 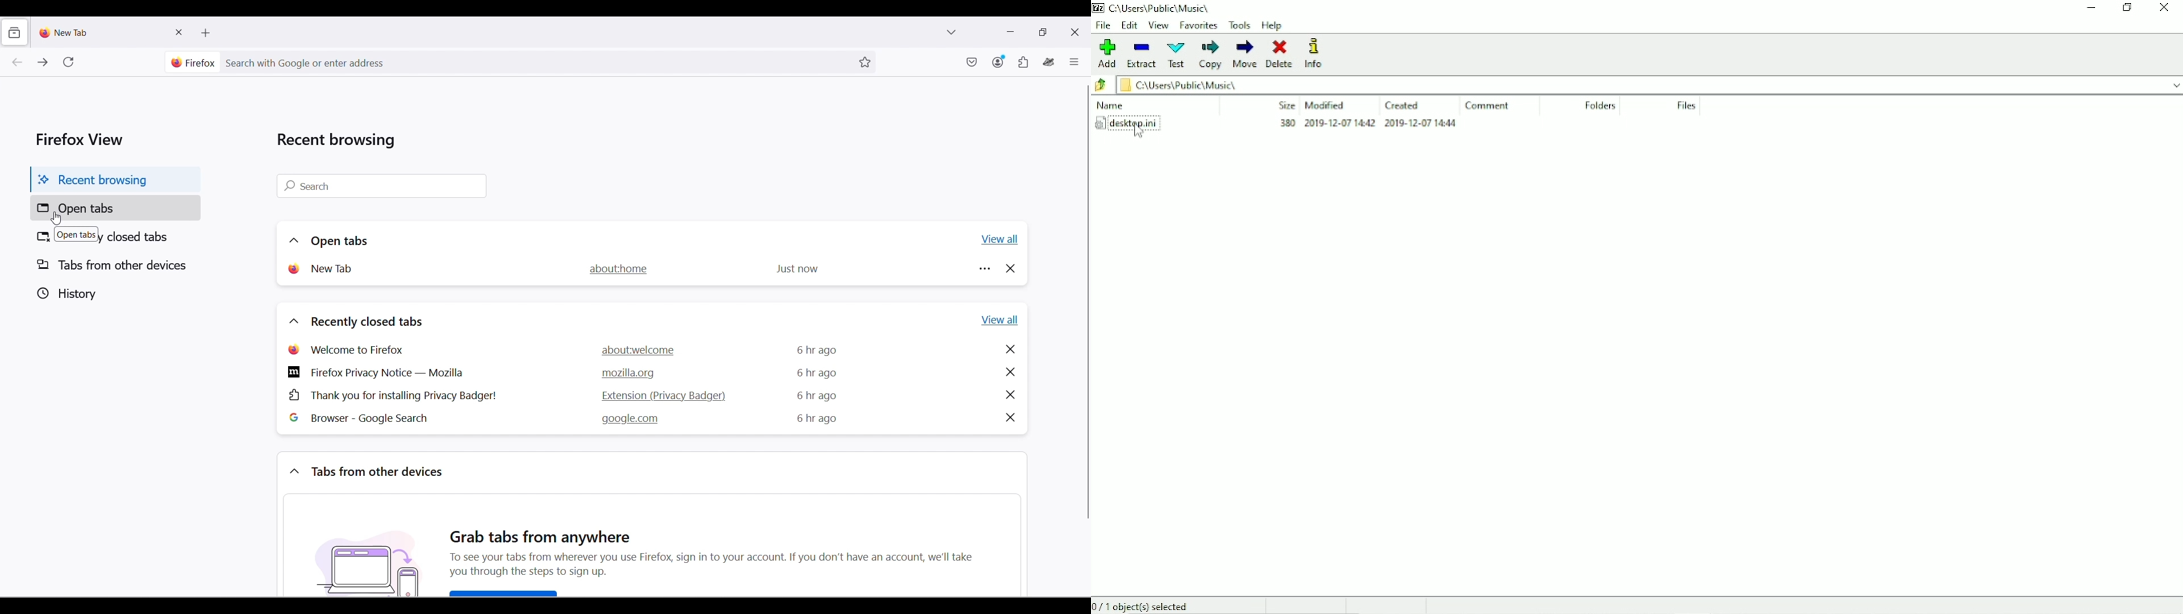 What do you see at coordinates (1108, 53) in the screenshot?
I see `Add` at bounding box center [1108, 53].